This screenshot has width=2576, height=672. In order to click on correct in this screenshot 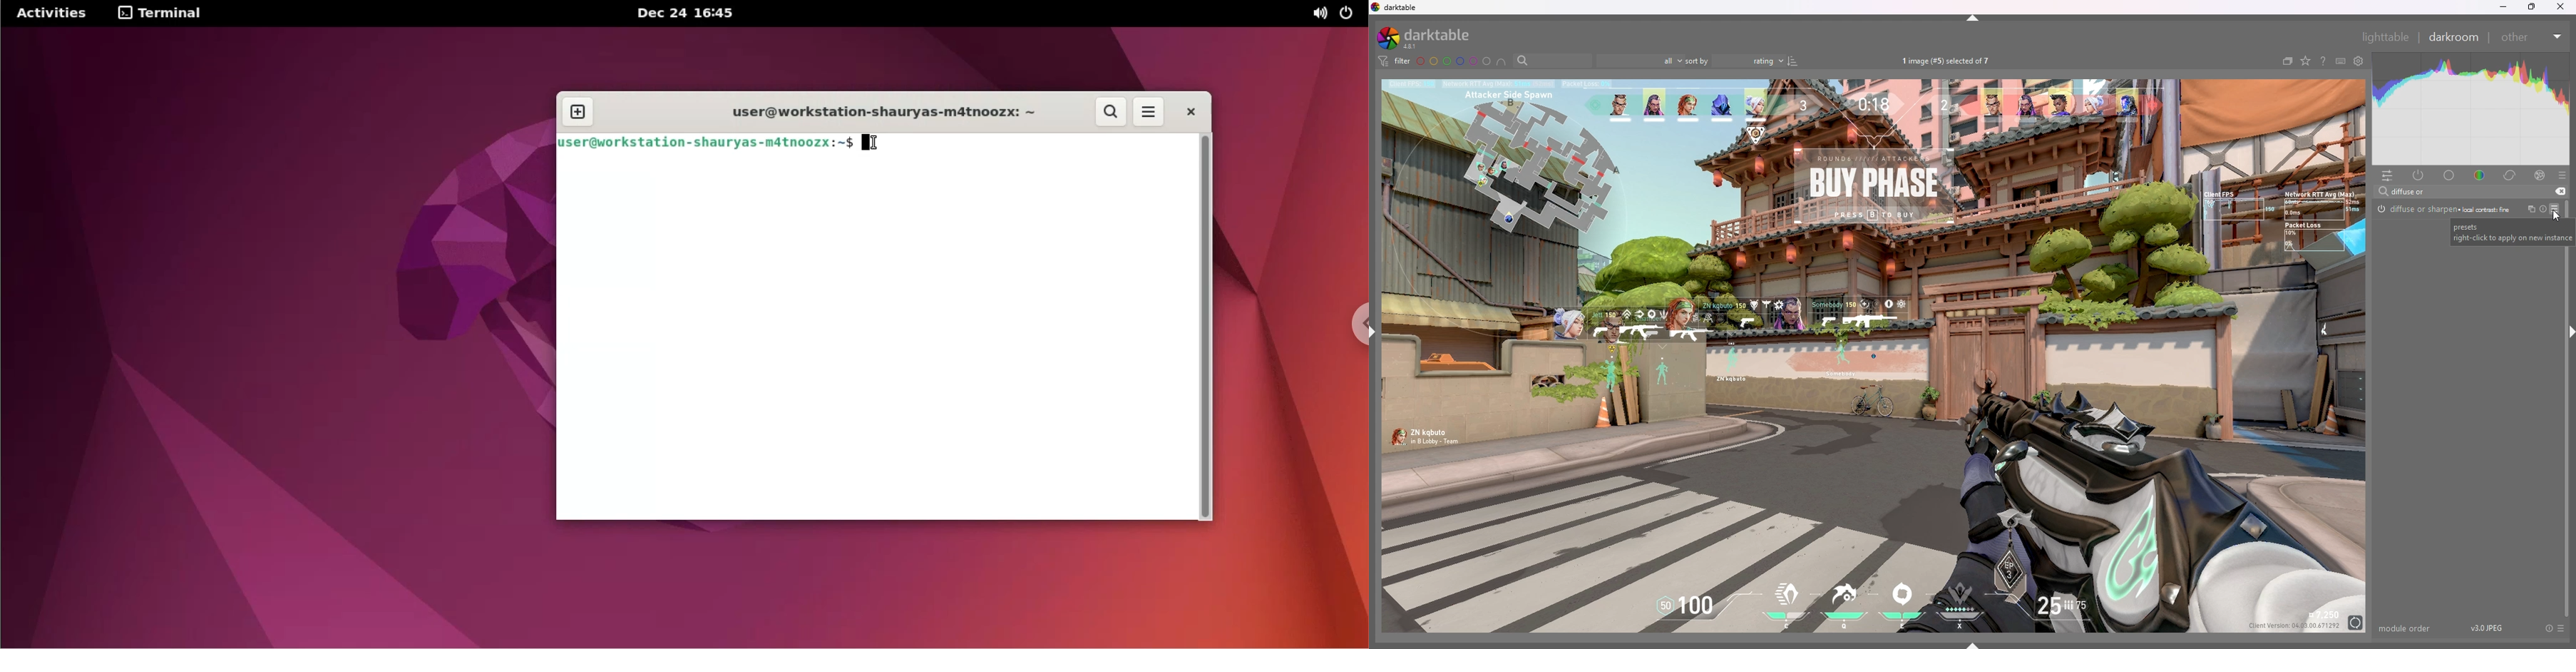, I will do `click(2511, 175)`.